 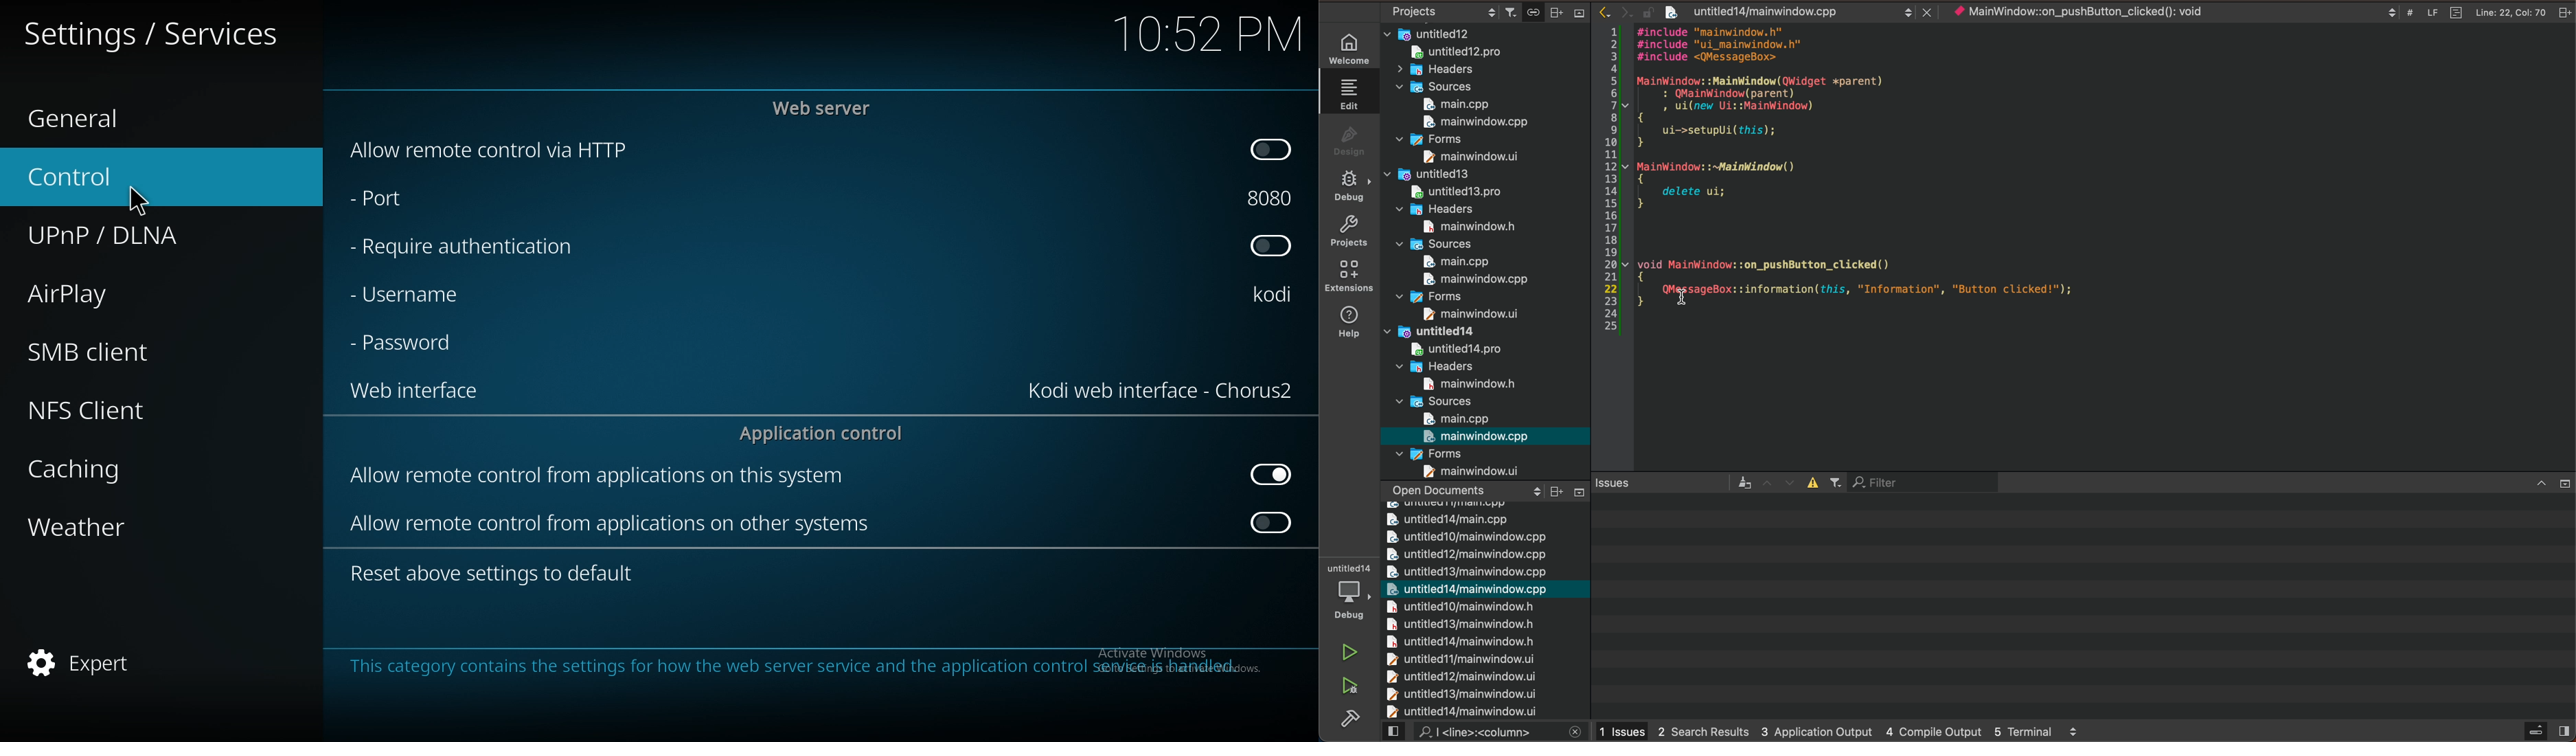 What do you see at coordinates (2083, 605) in the screenshot?
I see `terminal` at bounding box center [2083, 605].